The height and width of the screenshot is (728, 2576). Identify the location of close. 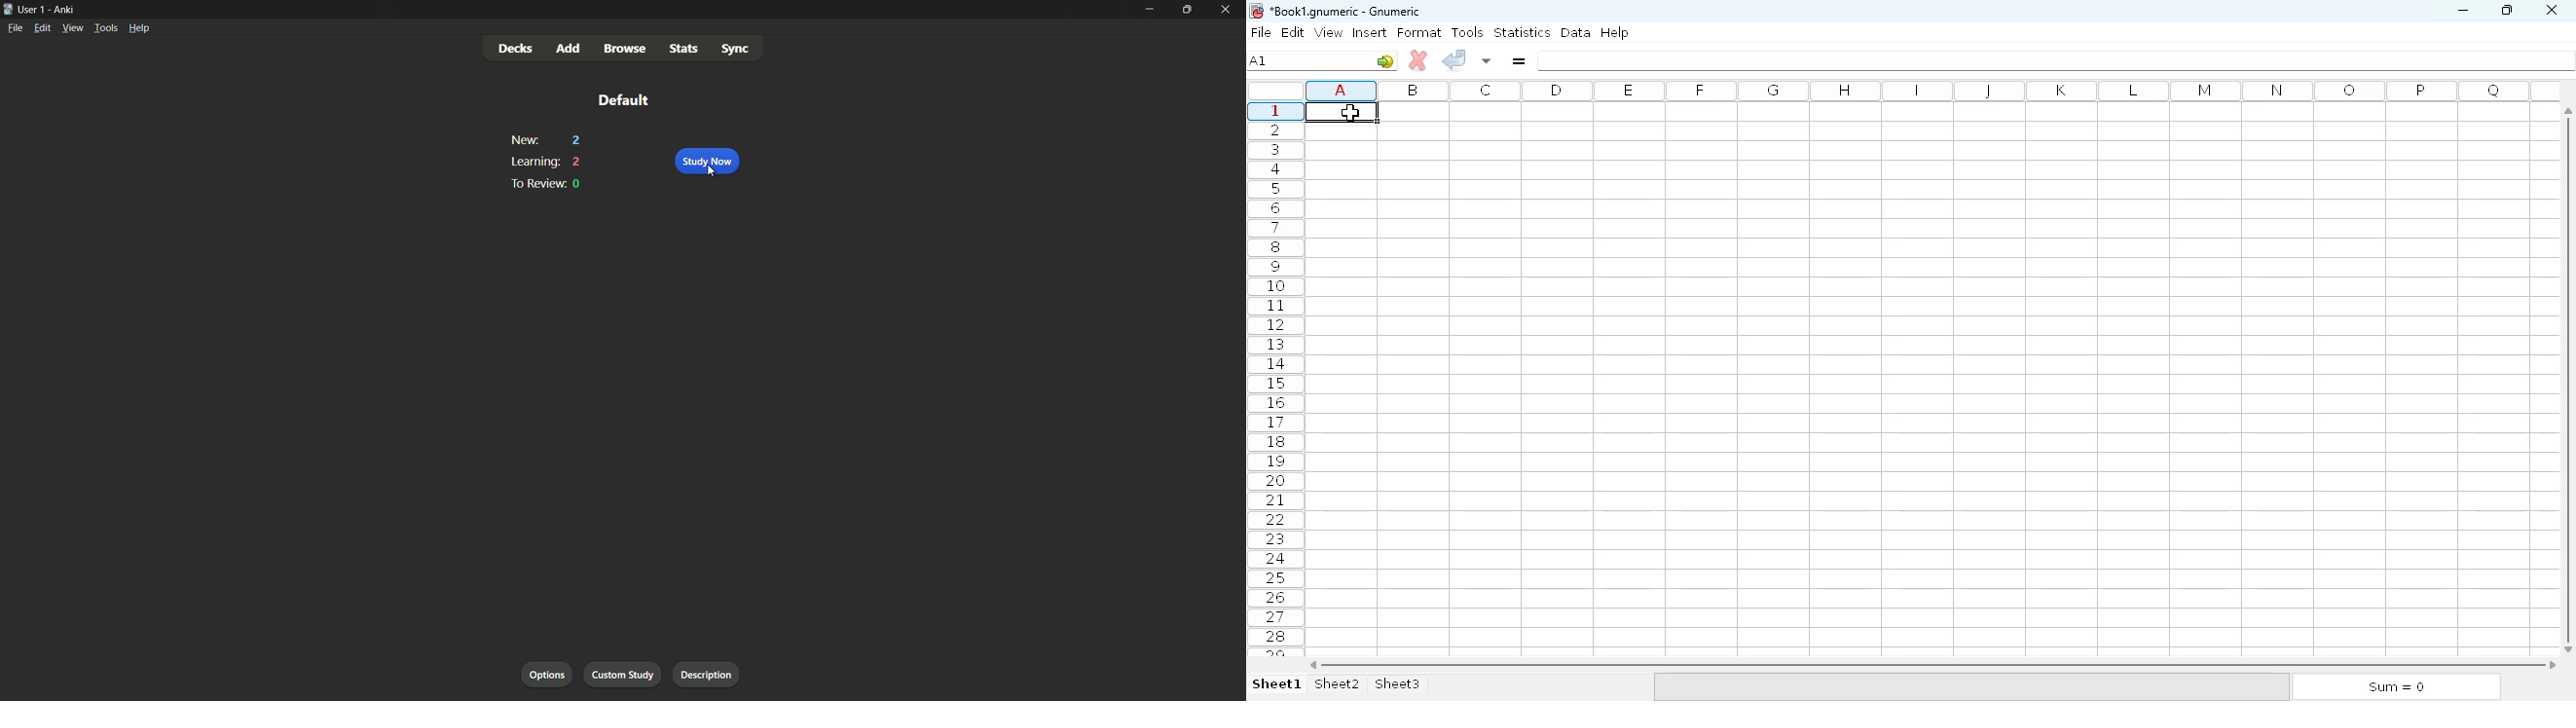
(2551, 11).